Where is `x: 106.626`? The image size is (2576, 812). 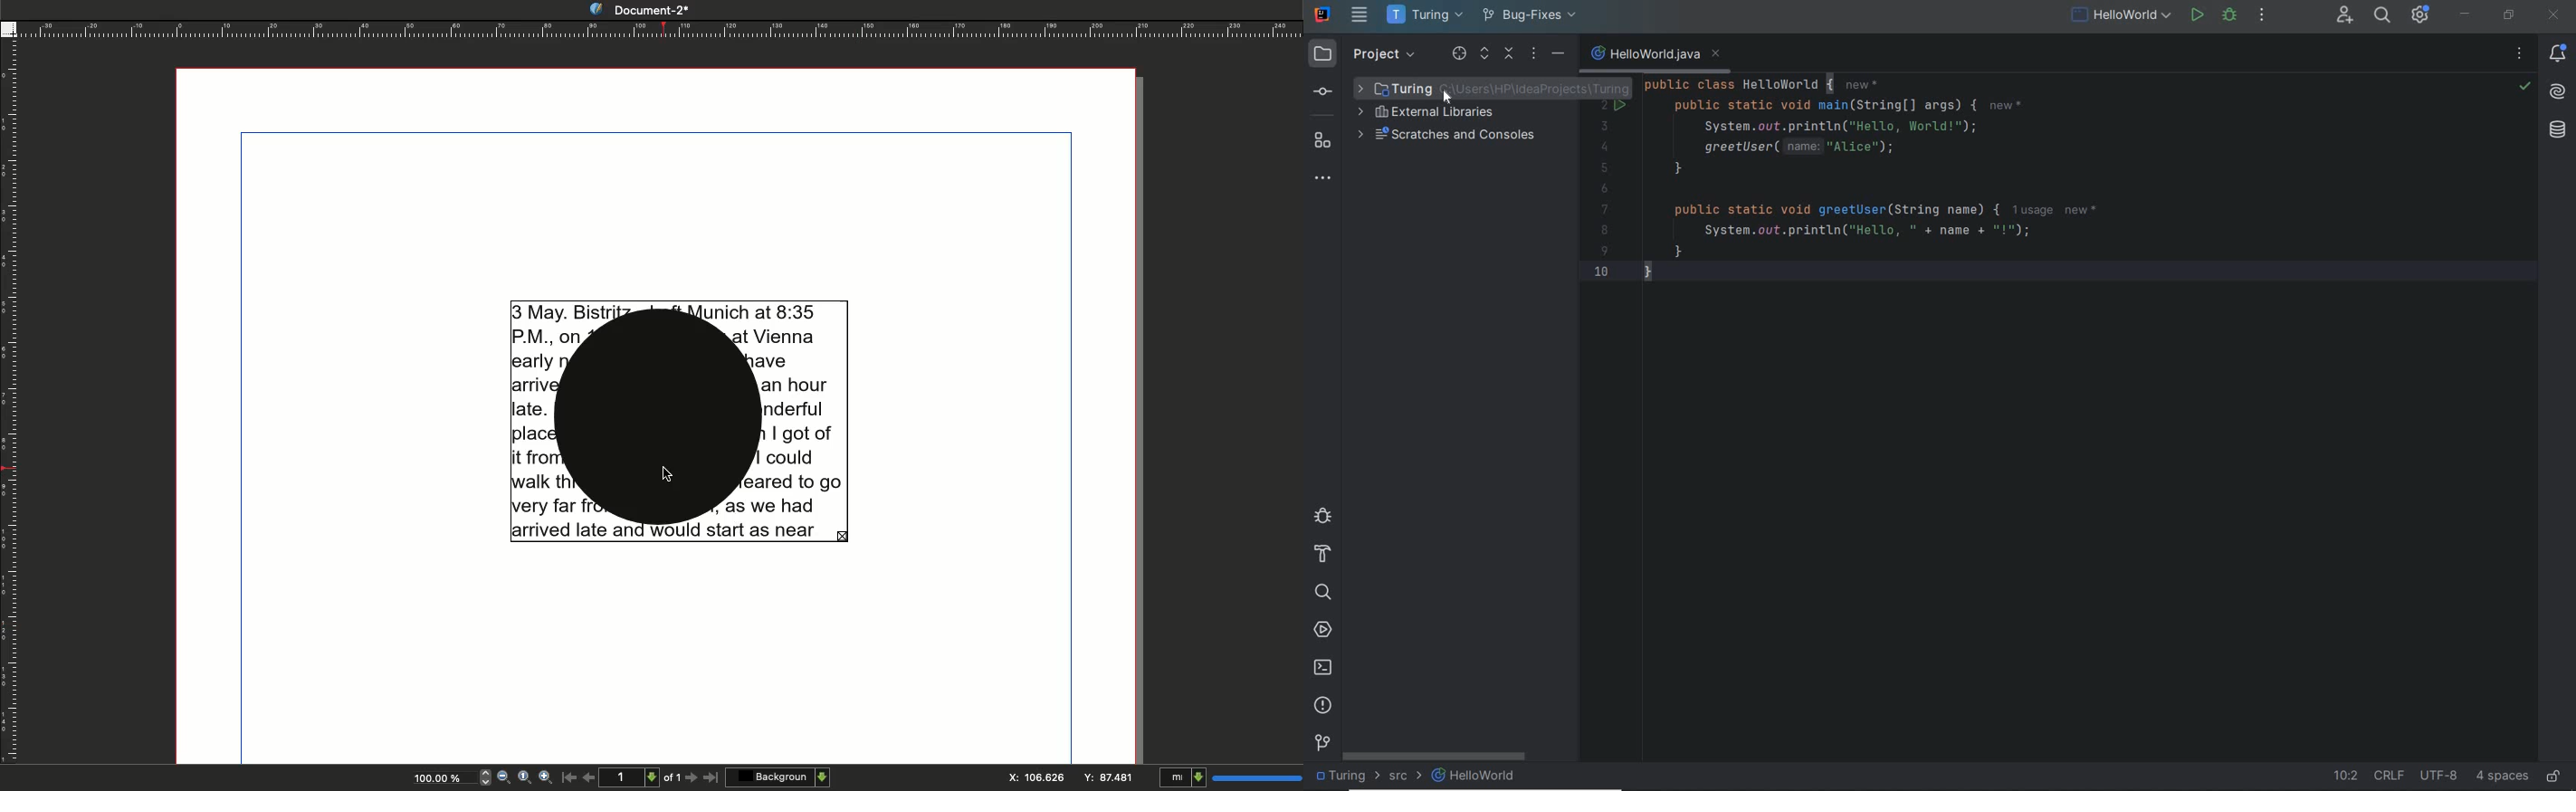 x: 106.626 is located at coordinates (1030, 777).